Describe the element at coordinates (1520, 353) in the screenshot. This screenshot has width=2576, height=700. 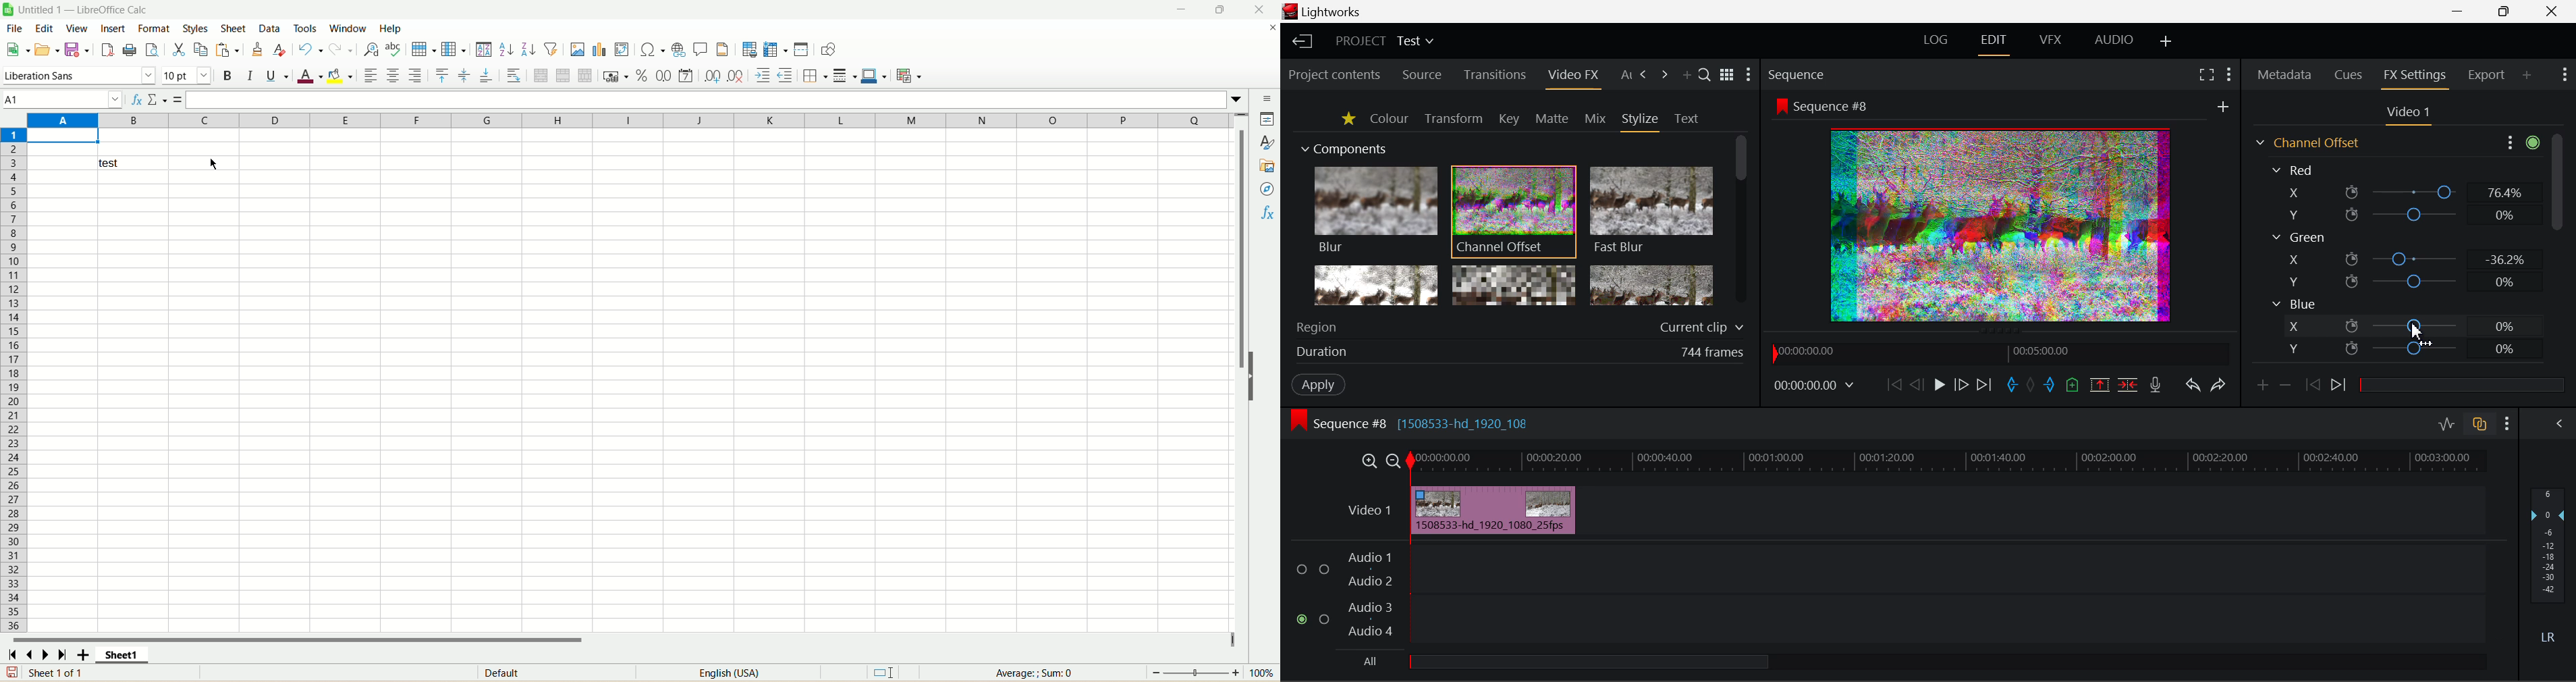
I see `Frame Duration` at that location.